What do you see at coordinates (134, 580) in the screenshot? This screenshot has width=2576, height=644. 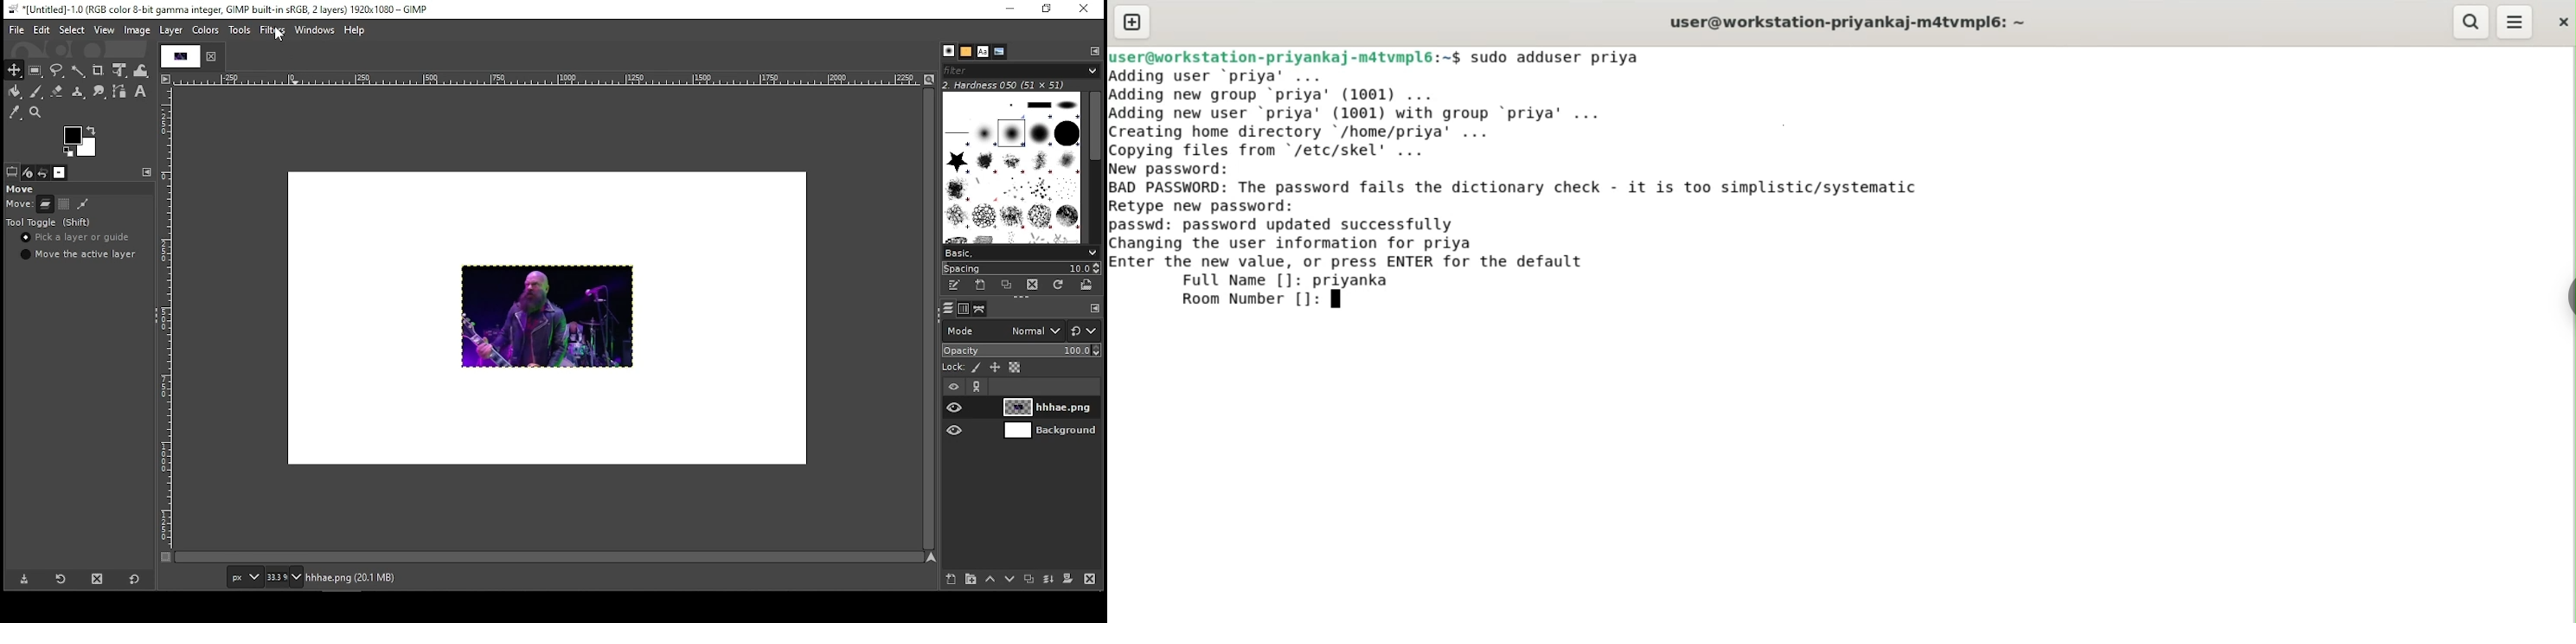 I see `restore to defaults` at bounding box center [134, 580].